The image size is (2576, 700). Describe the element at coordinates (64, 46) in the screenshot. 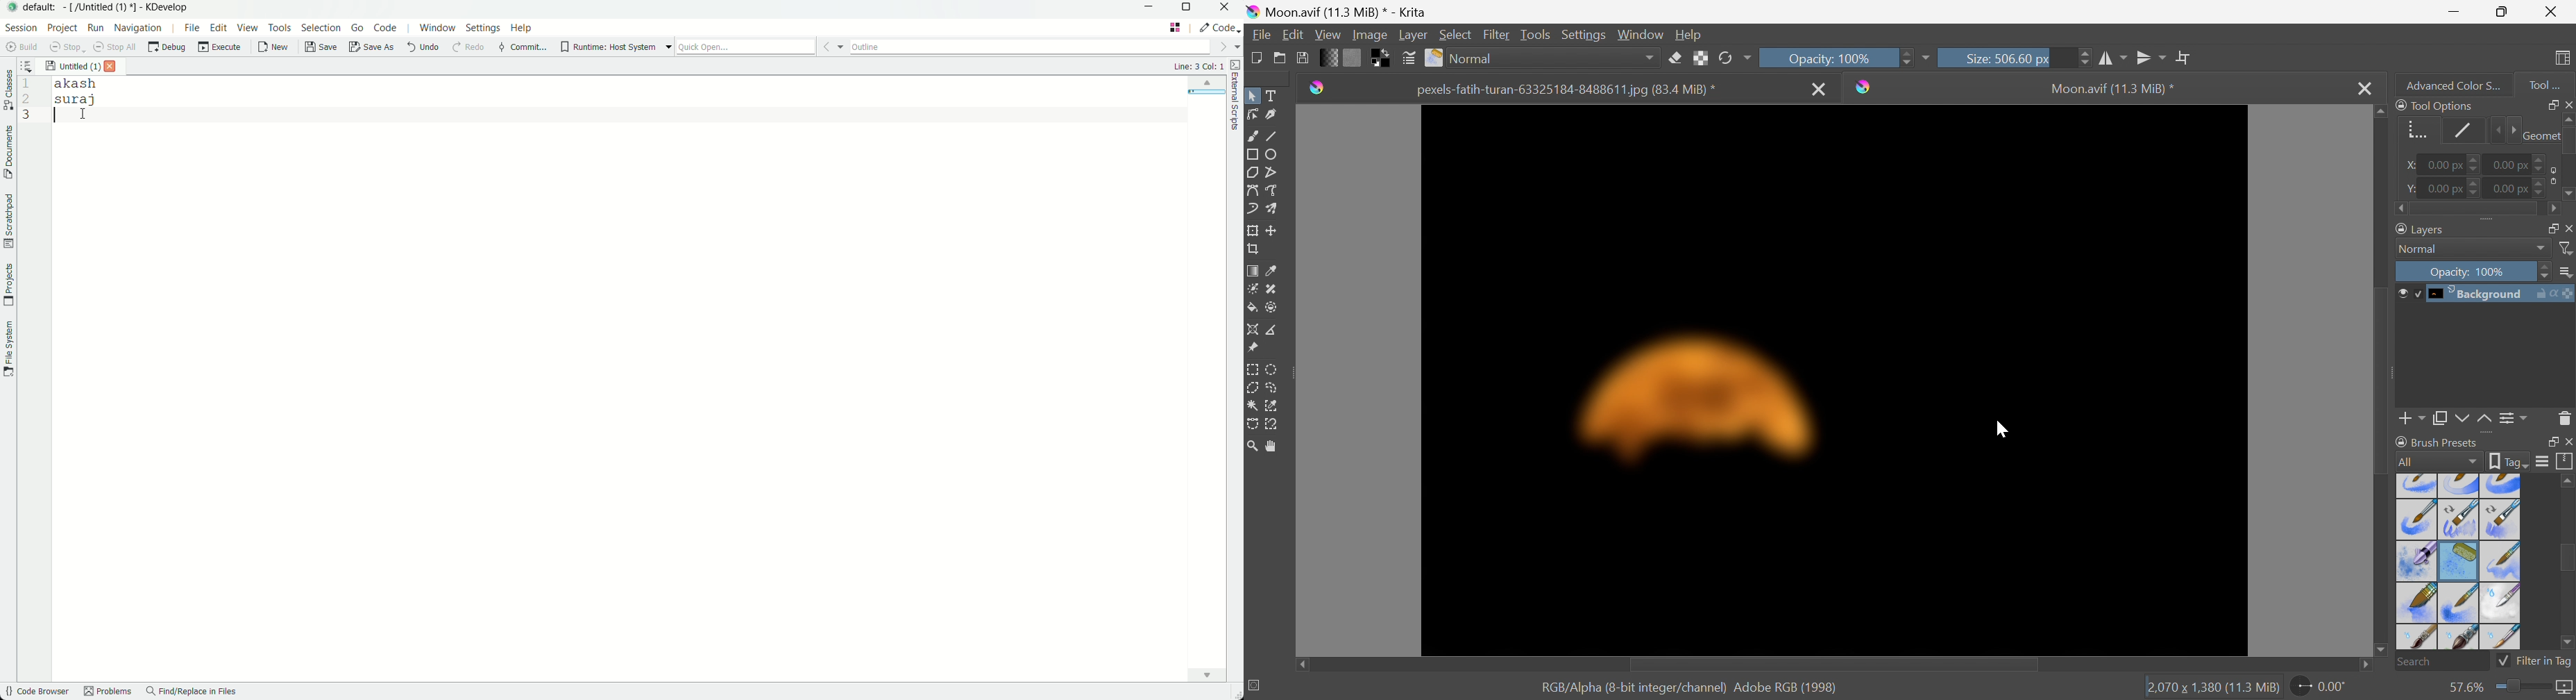

I see `stop` at that location.